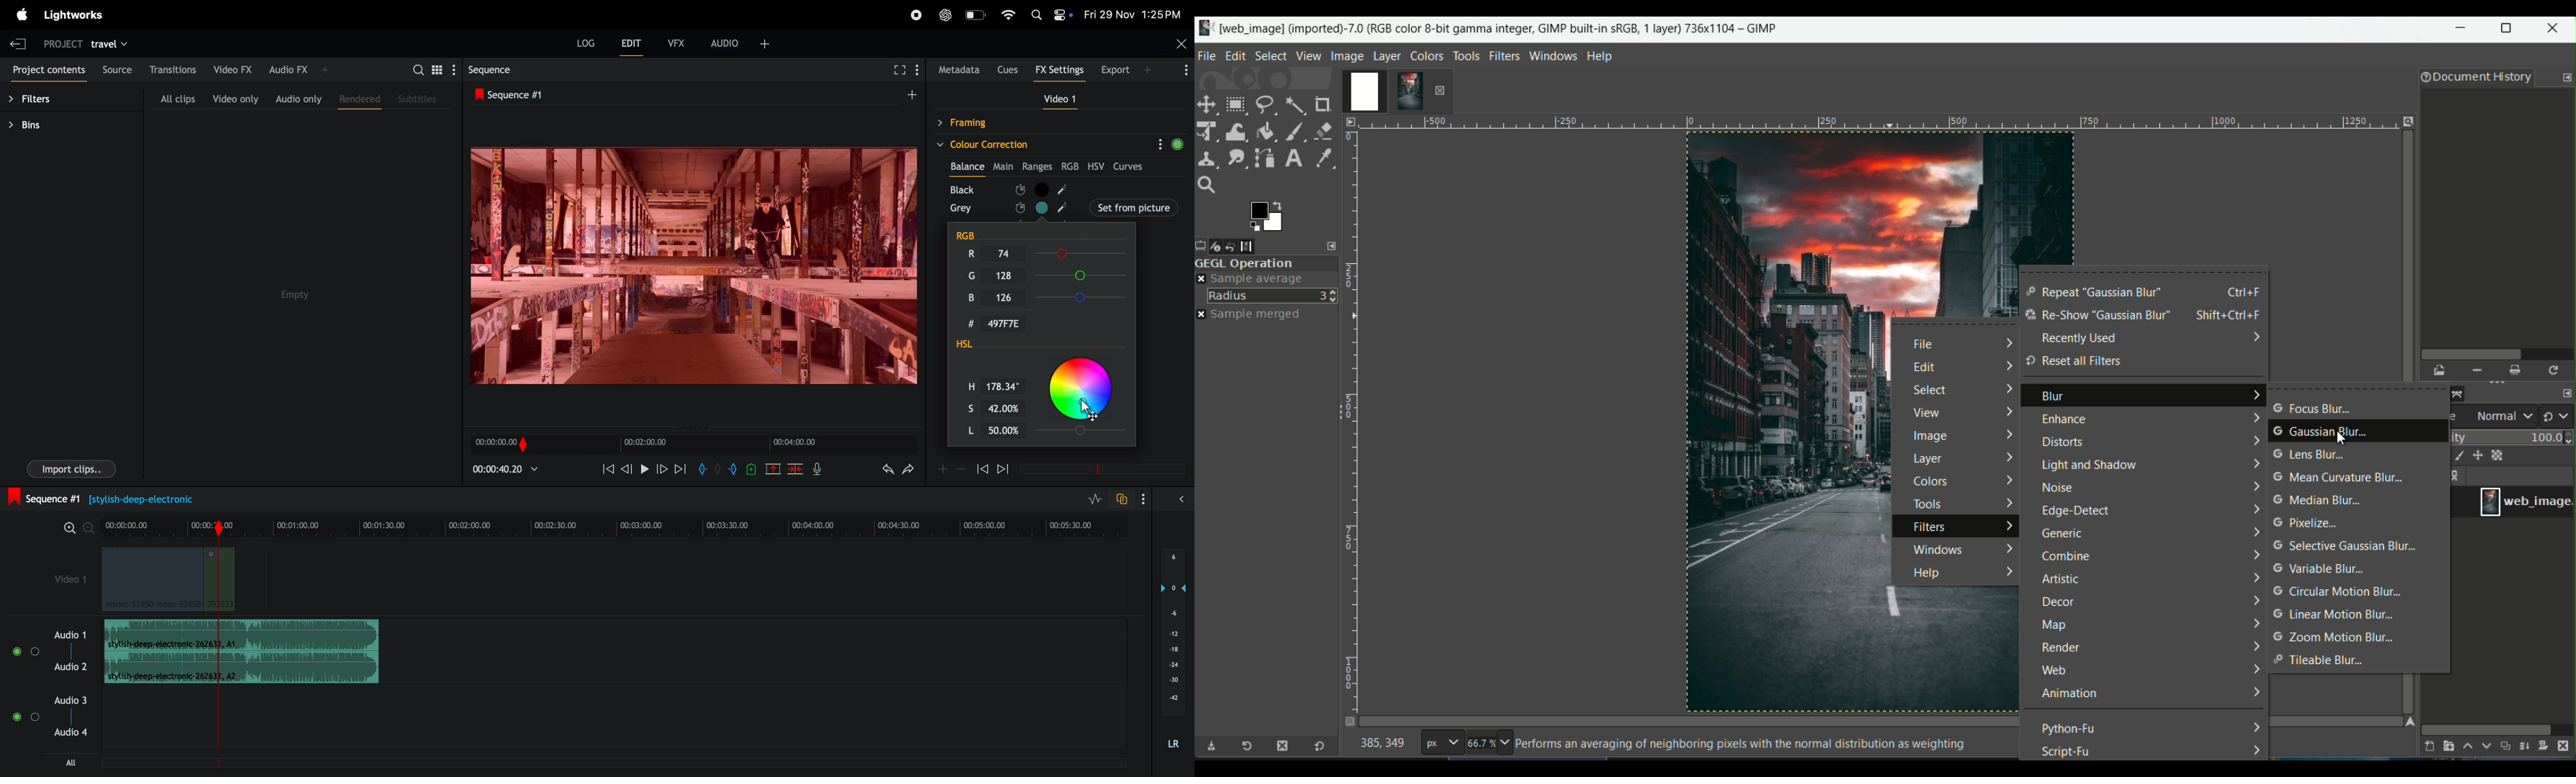 The height and width of the screenshot is (784, 2576). Describe the element at coordinates (1009, 276) in the screenshot. I see `G Input` at that location.